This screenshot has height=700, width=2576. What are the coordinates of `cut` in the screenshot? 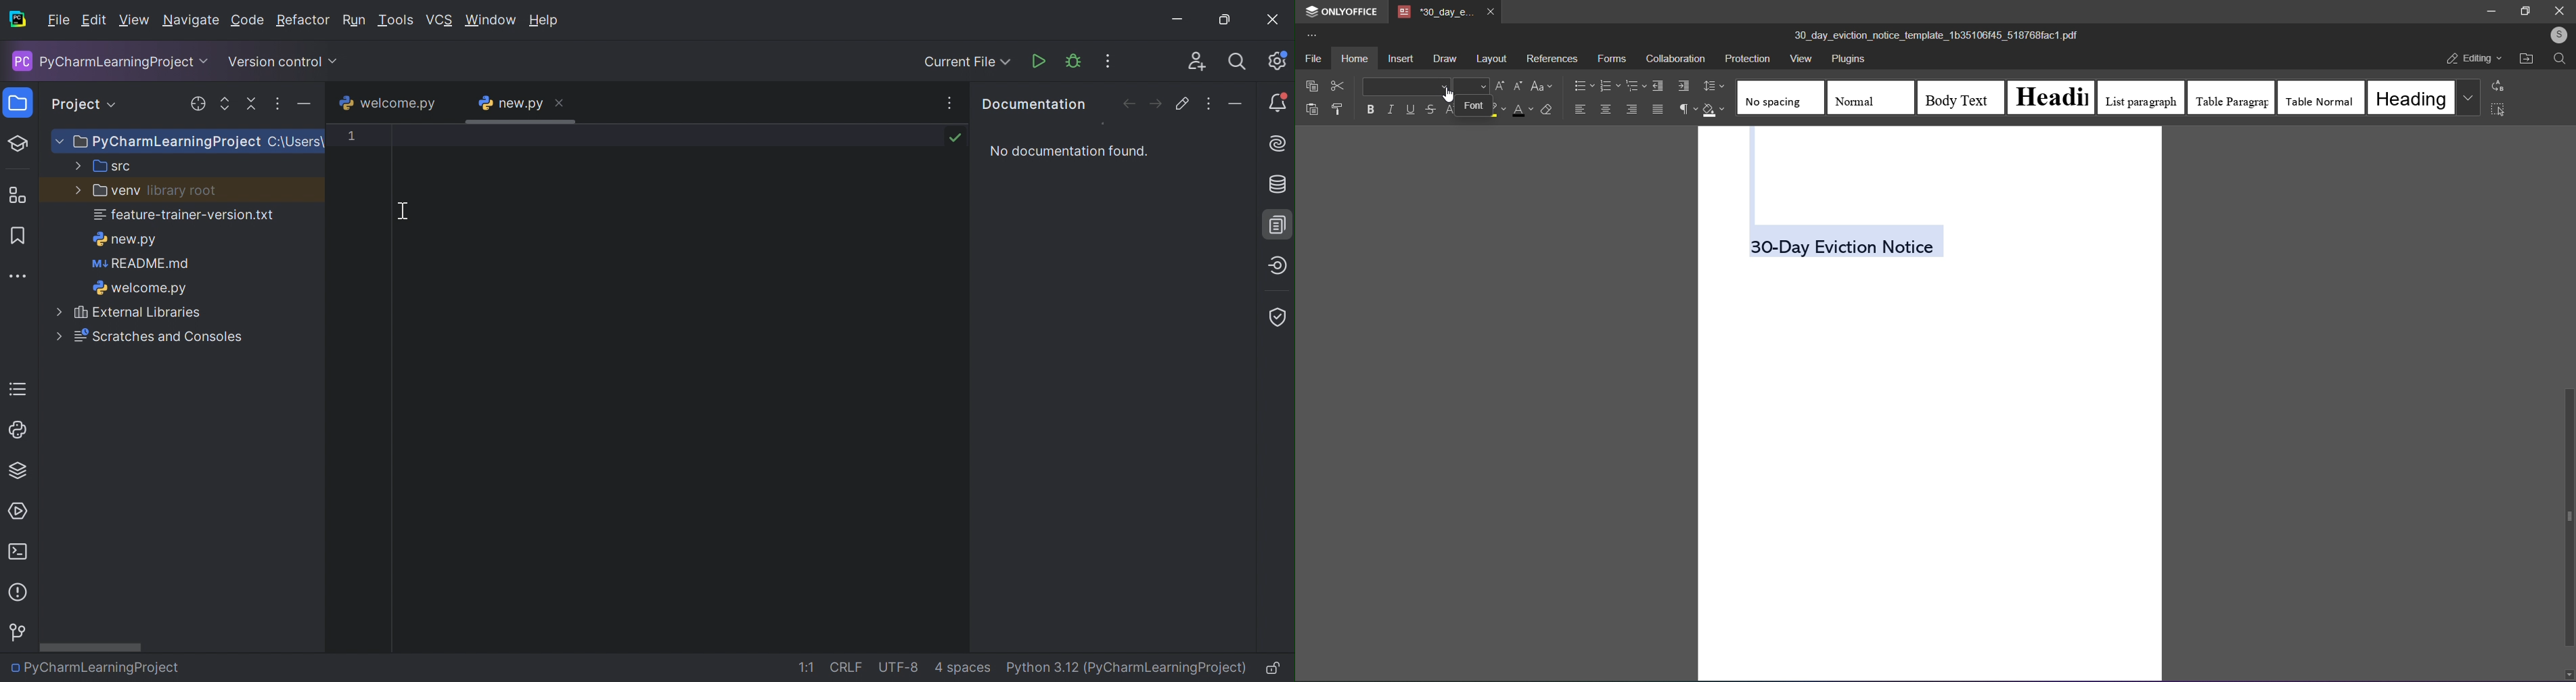 It's located at (1337, 85).